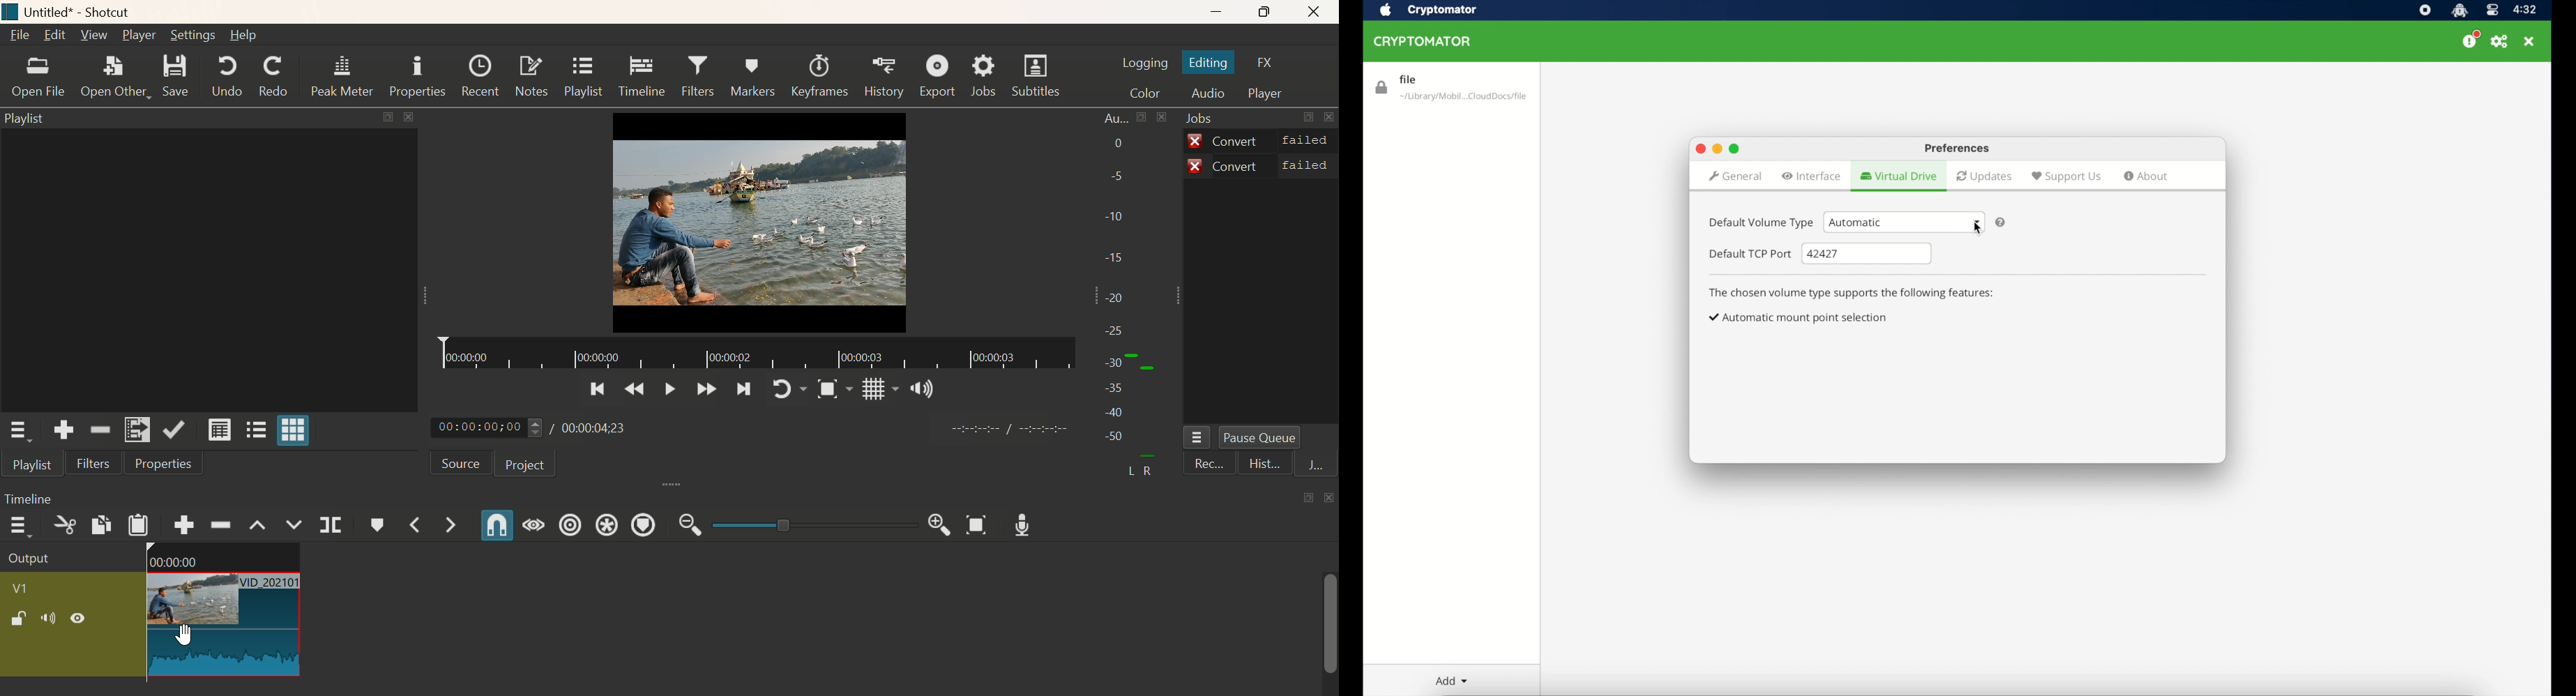 This screenshot has height=700, width=2576. I want to click on Ripple, so click(221, 525).